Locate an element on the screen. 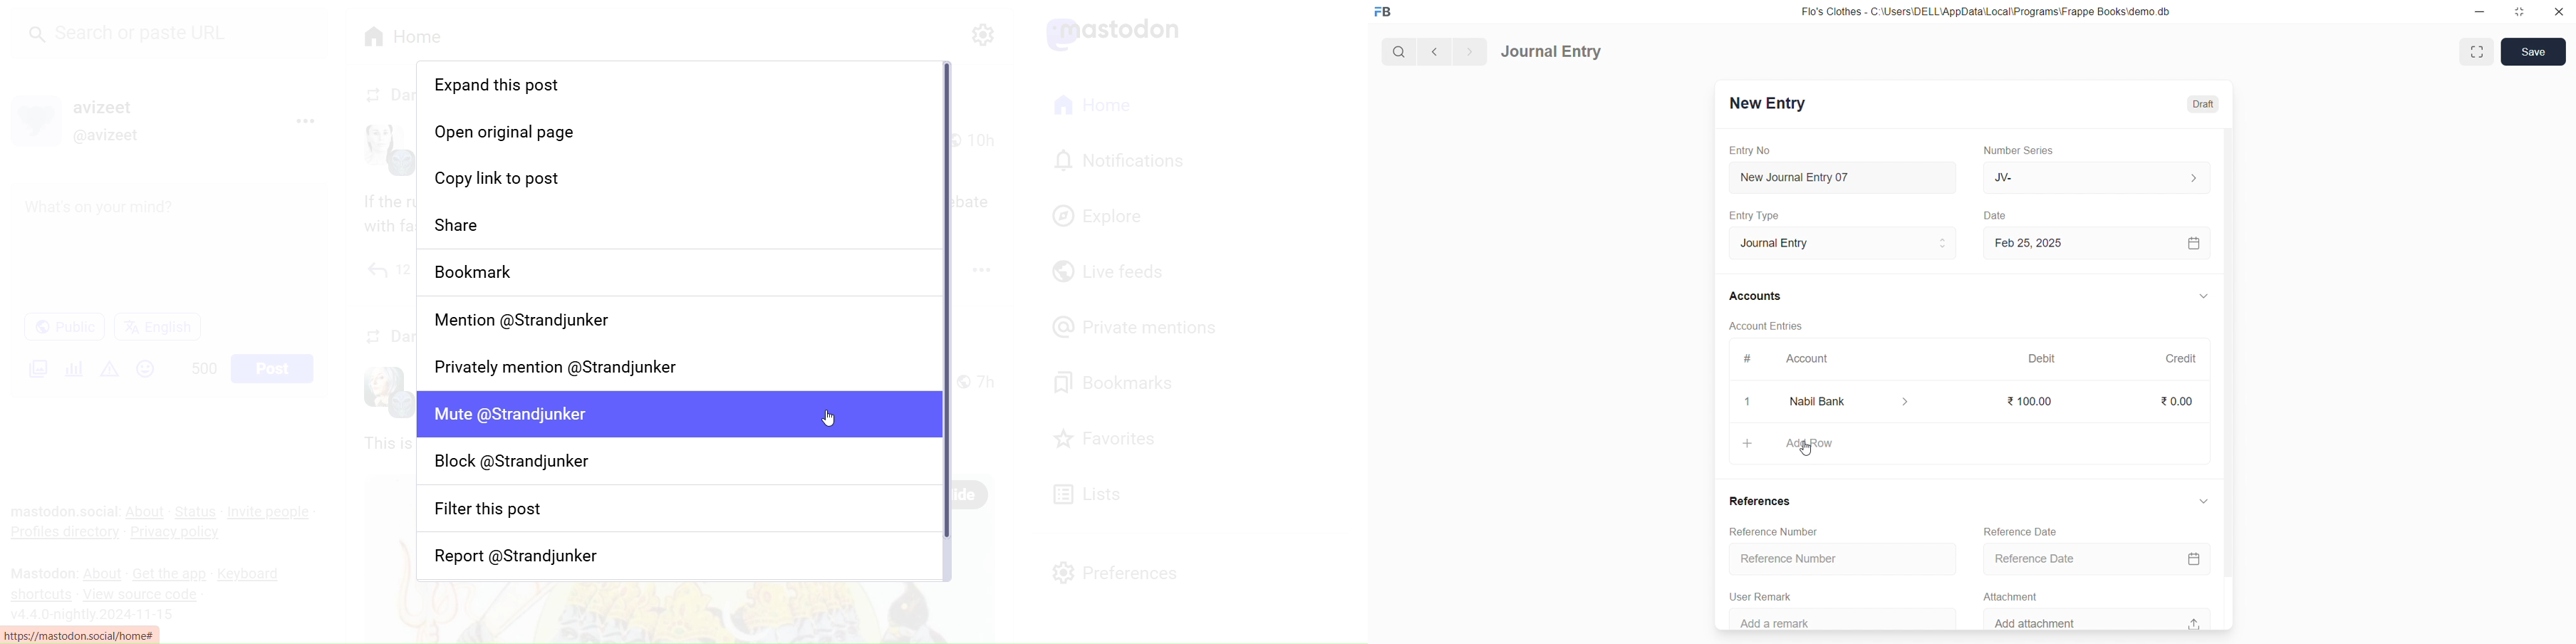  New Journal Entry 07 is located at coordinates (1844, 174).